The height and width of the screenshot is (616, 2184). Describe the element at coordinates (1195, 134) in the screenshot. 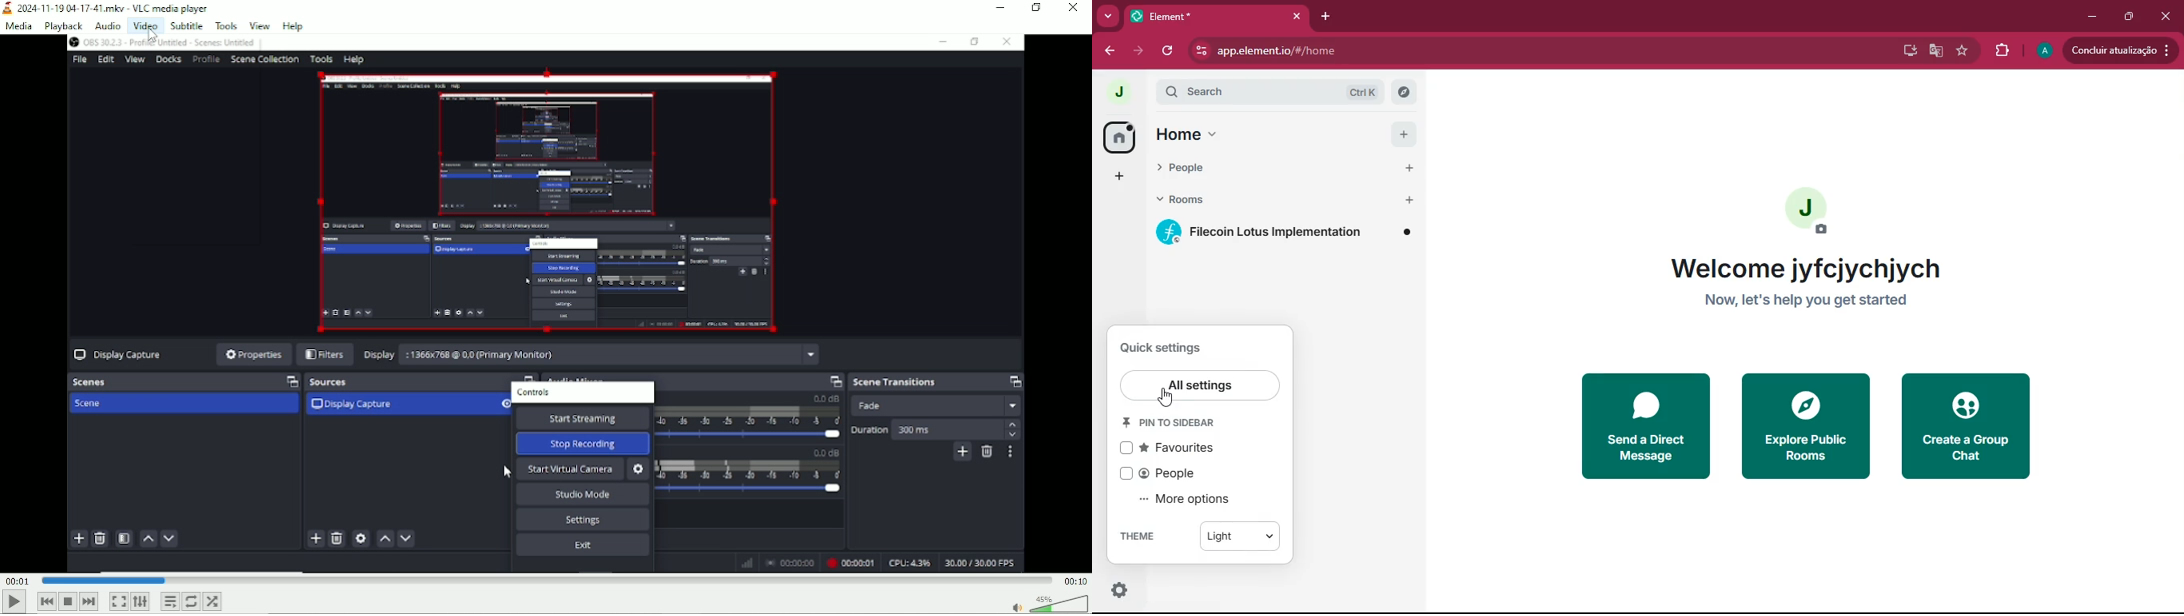

I see `home` at that location.